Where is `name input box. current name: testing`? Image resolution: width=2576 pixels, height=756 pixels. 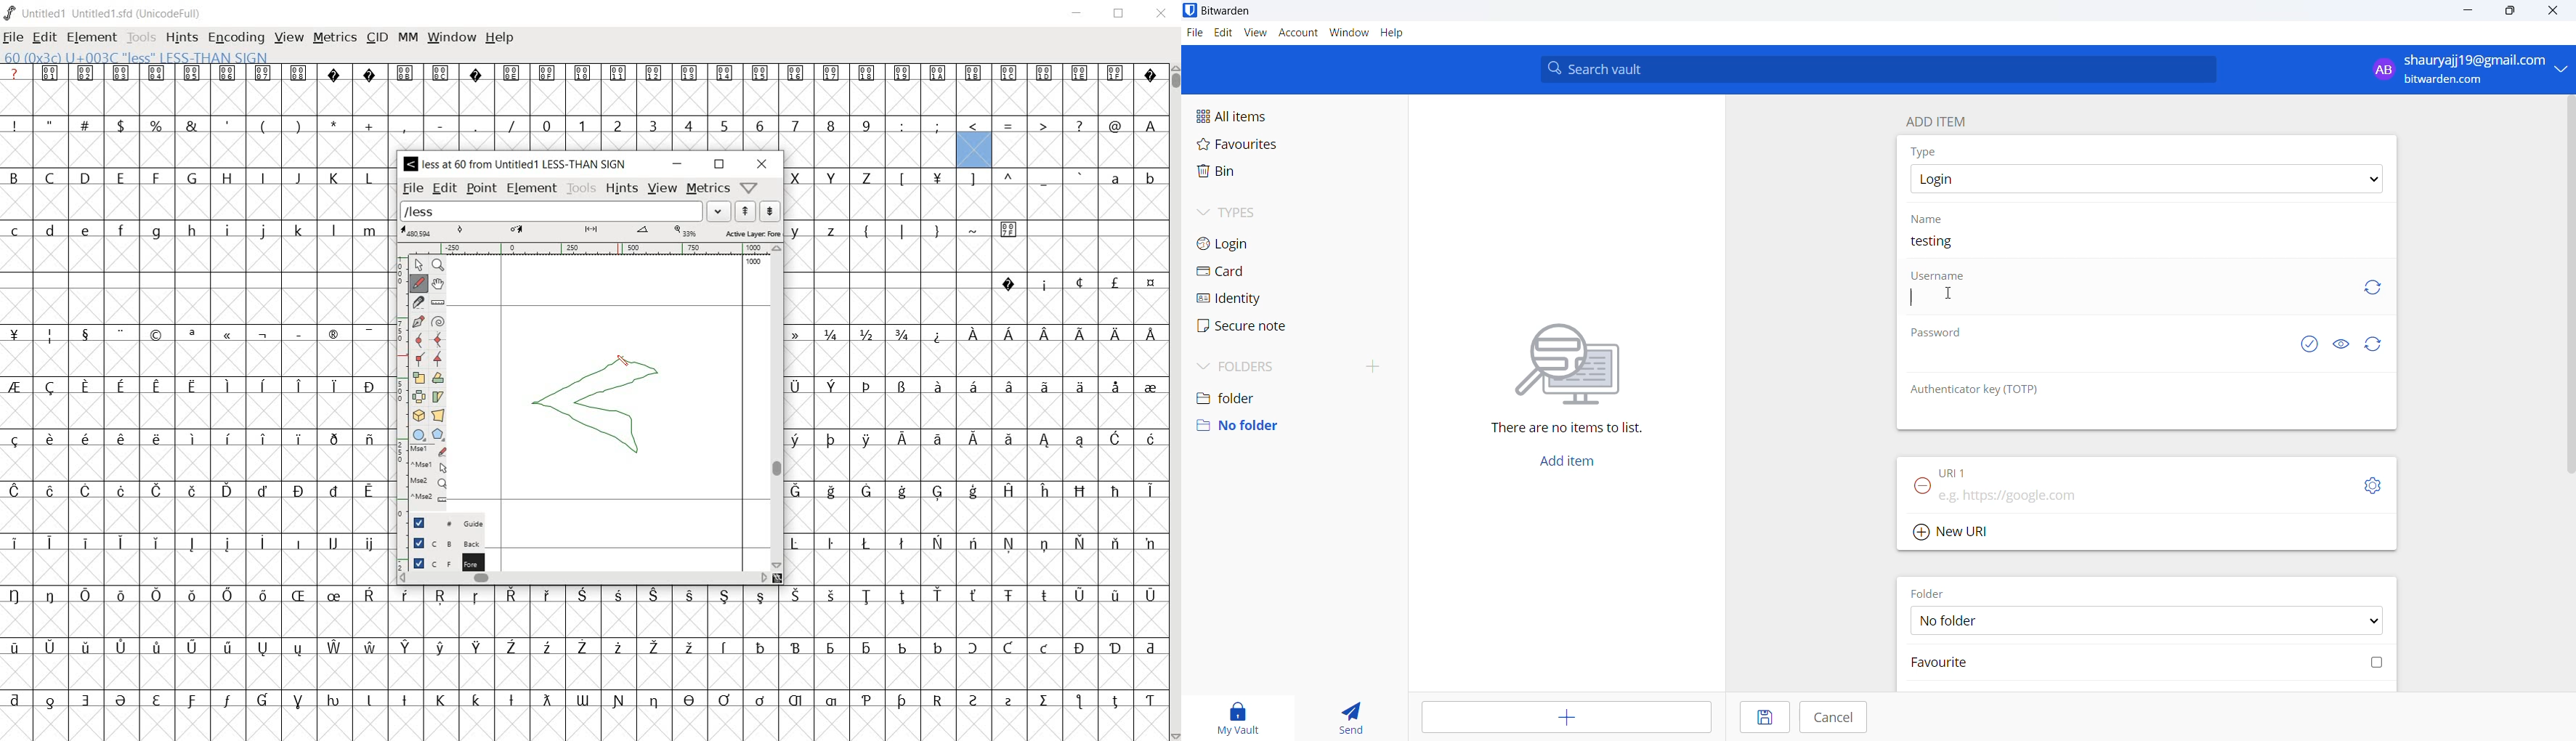 name input box. current name: testing is located at coordinates (2148, 248).